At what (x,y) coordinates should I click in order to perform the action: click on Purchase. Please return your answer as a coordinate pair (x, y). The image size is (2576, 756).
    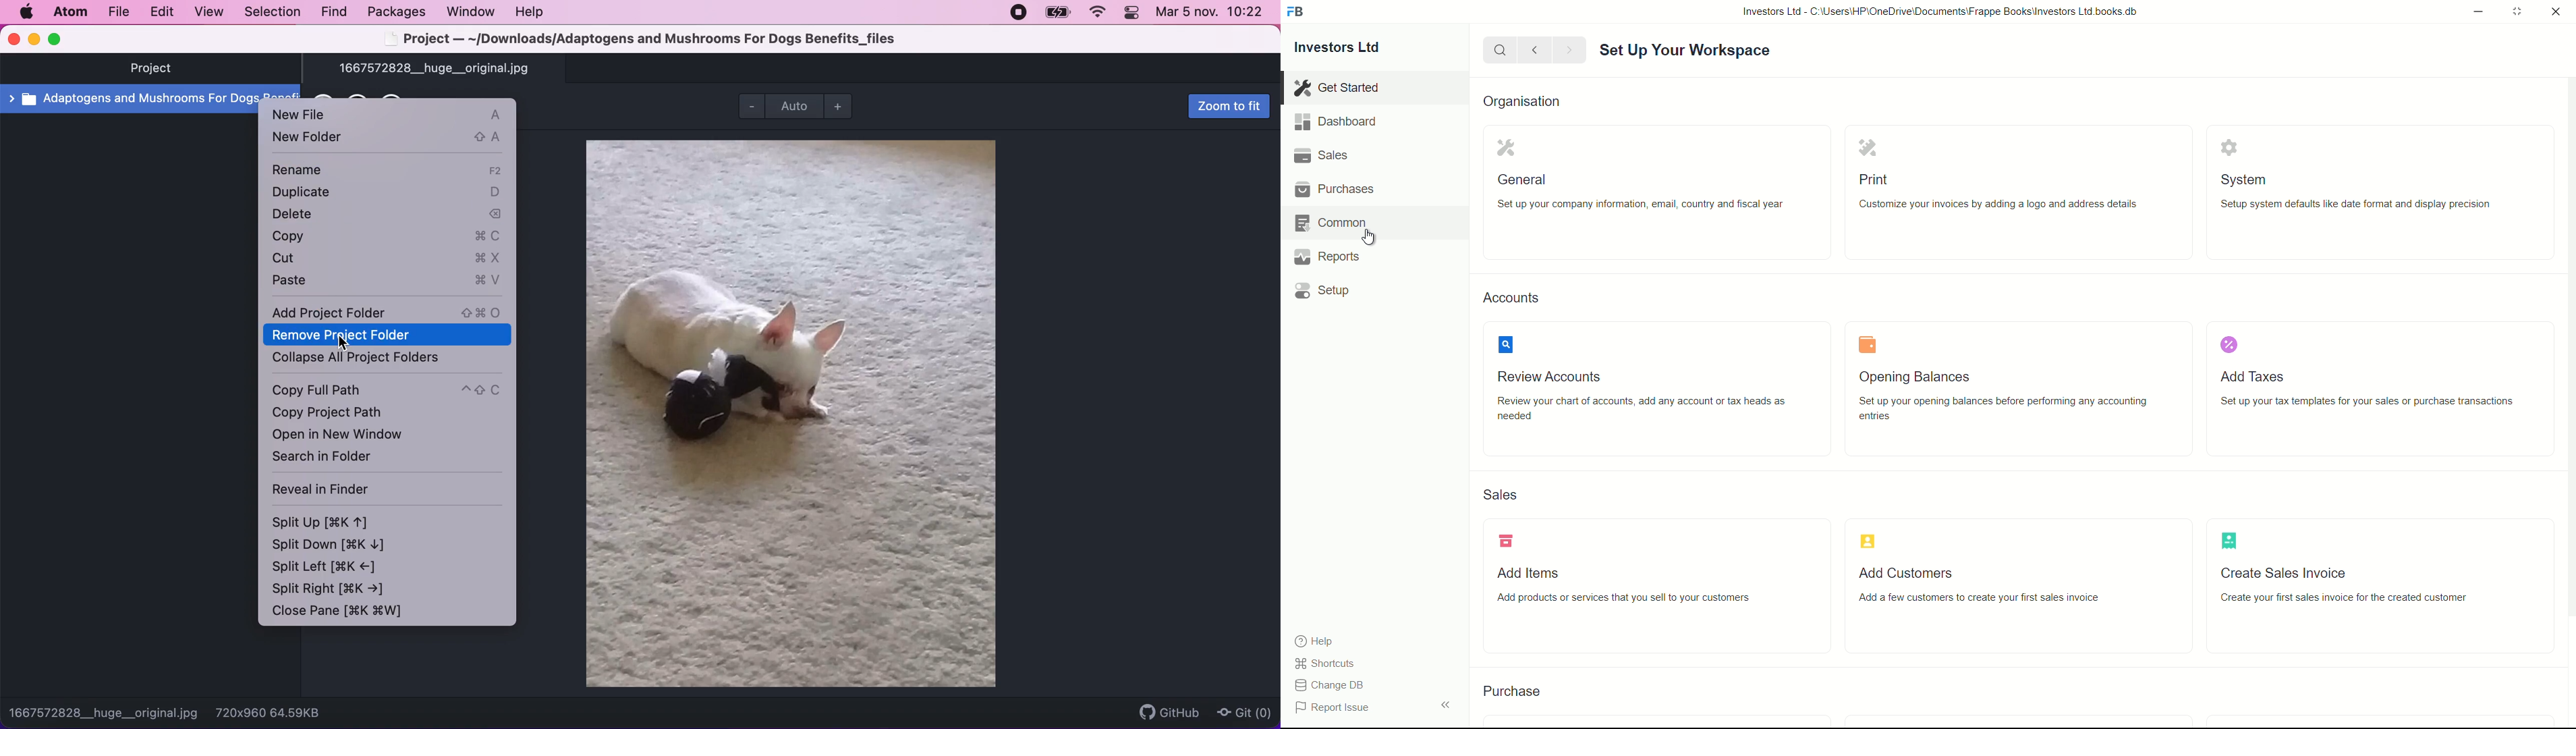
    Looking at the image, I should click on (1517, 691).